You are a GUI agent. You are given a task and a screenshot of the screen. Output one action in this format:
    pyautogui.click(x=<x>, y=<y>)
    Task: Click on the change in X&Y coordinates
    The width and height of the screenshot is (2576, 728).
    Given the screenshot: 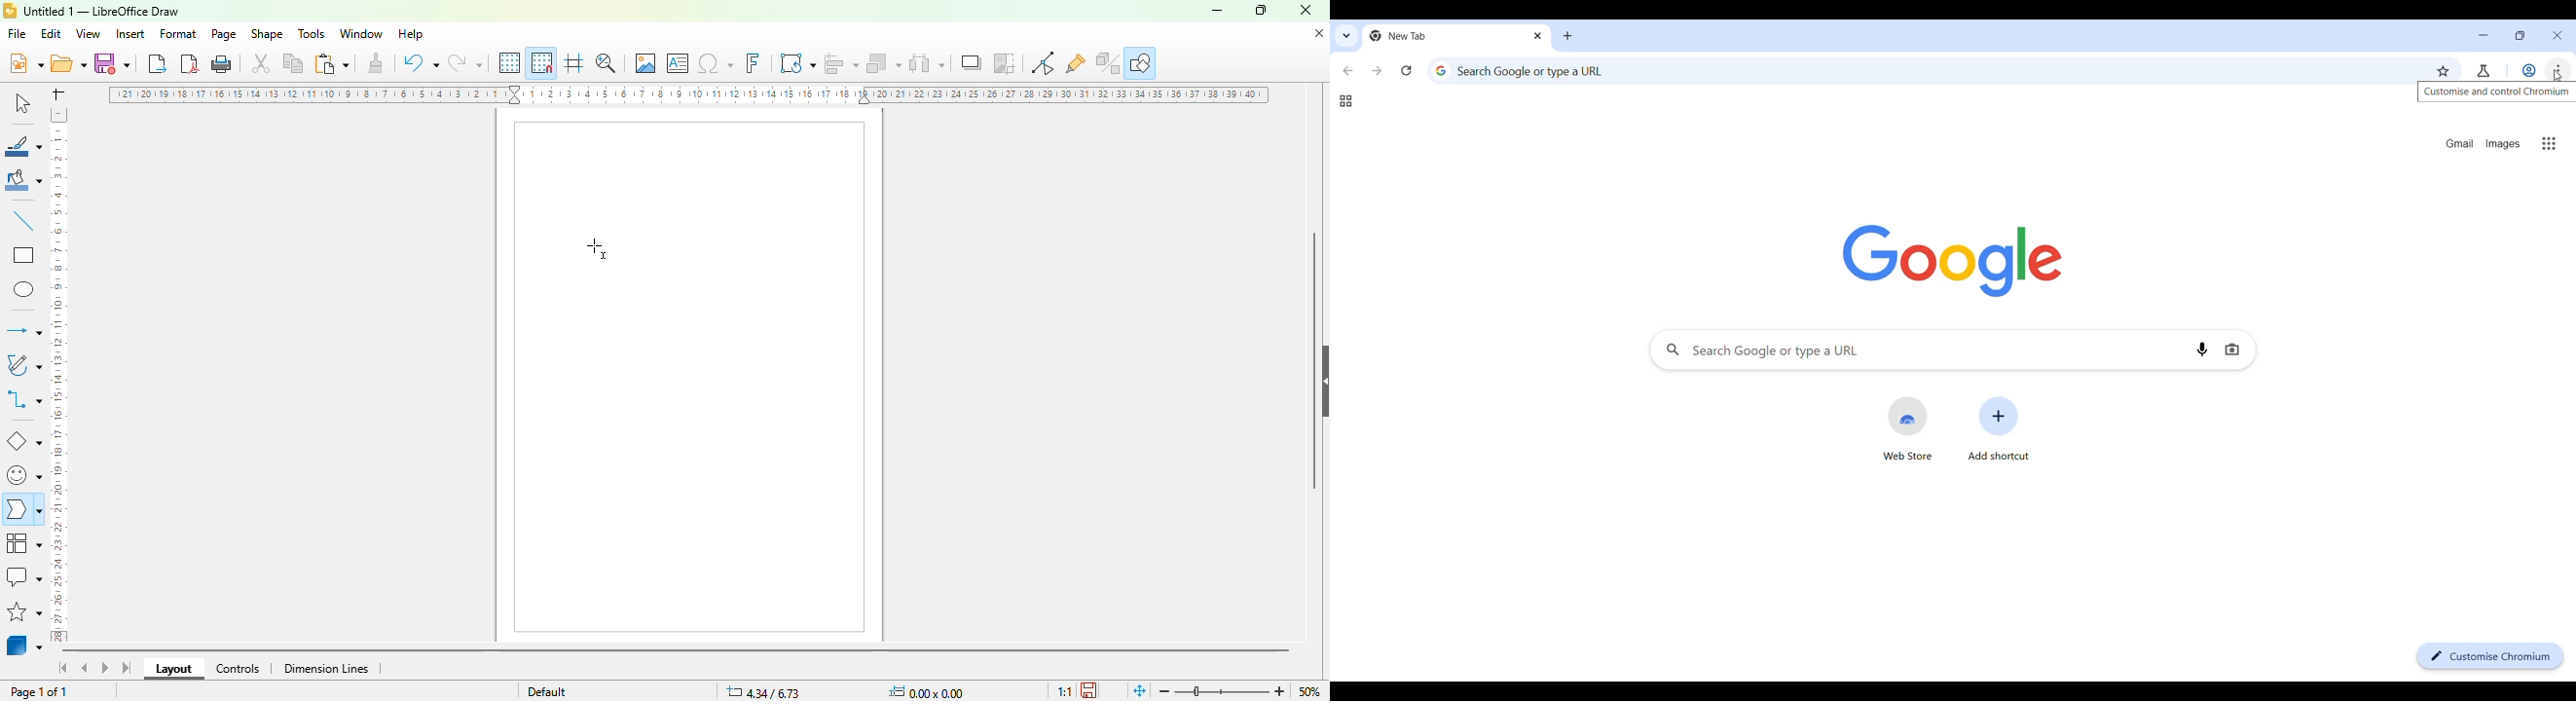 What is the action you would take?
    pyautogui.click(x=763, y=691)
    